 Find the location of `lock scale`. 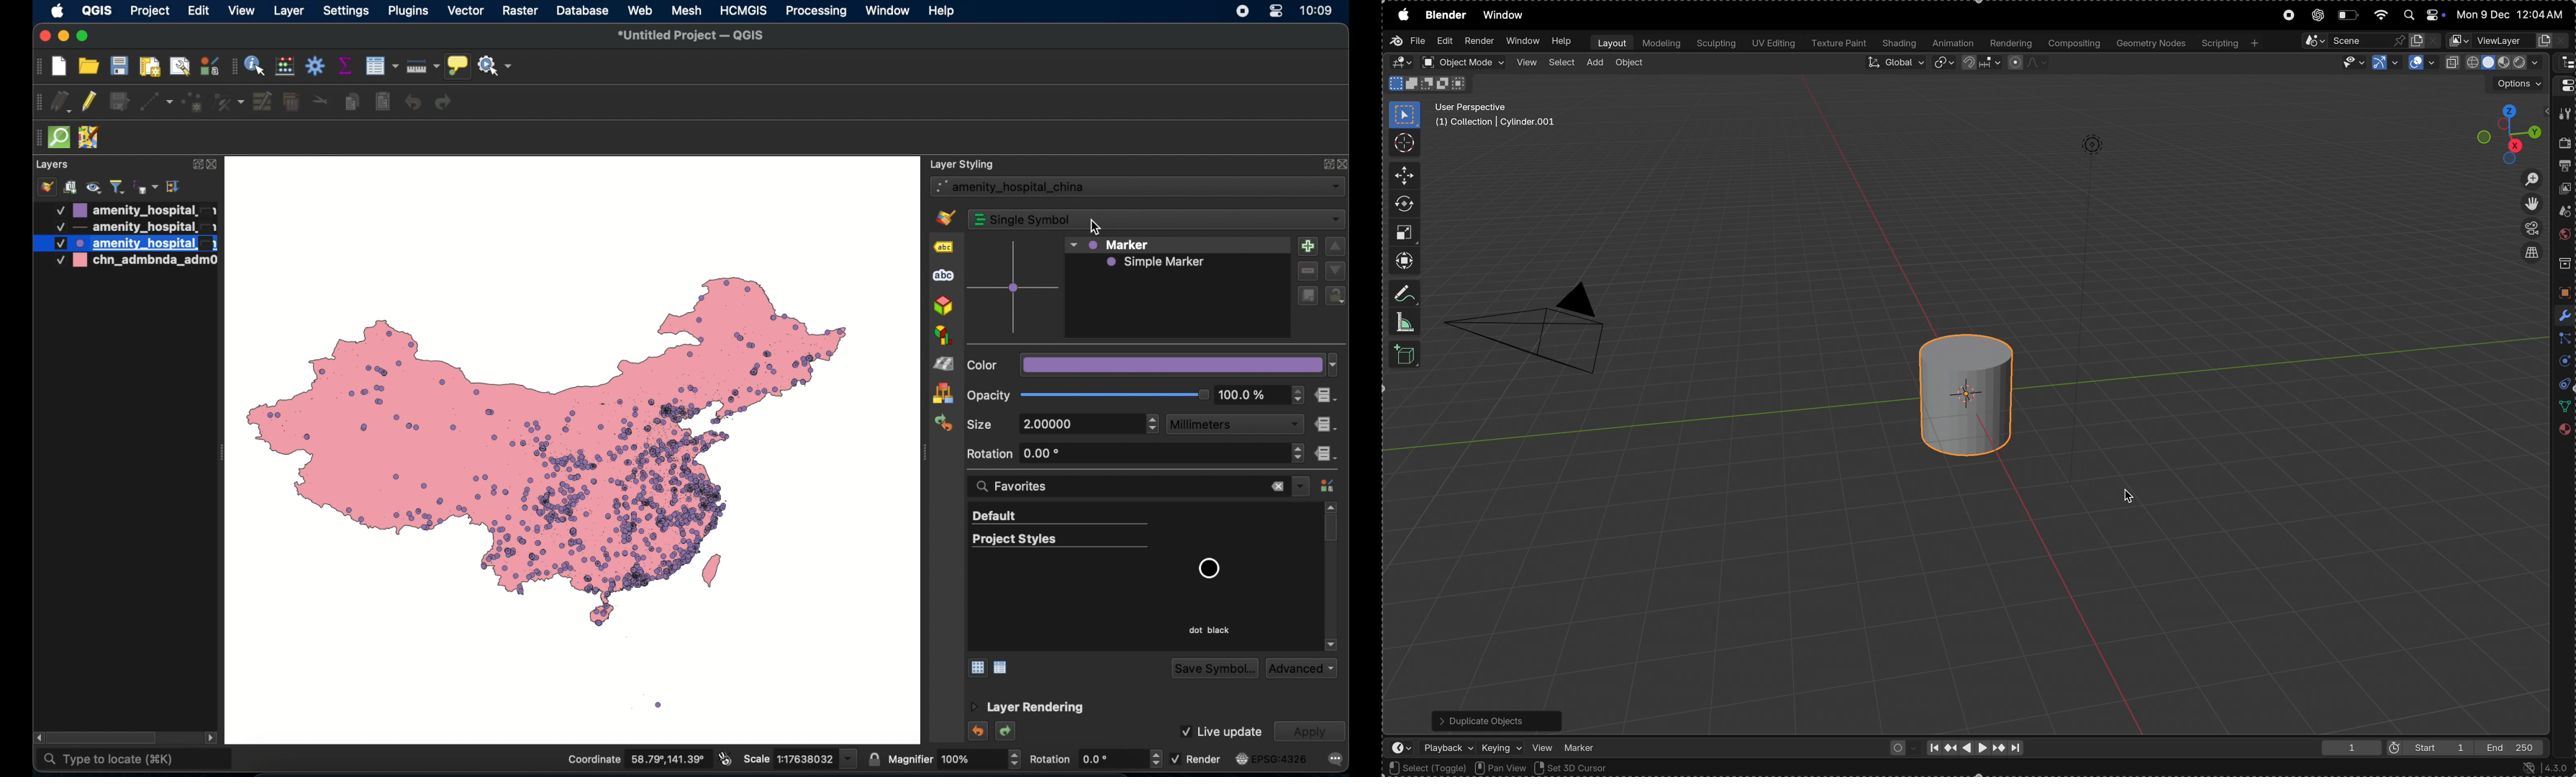

lock scale is located at coordinates (873, 760).